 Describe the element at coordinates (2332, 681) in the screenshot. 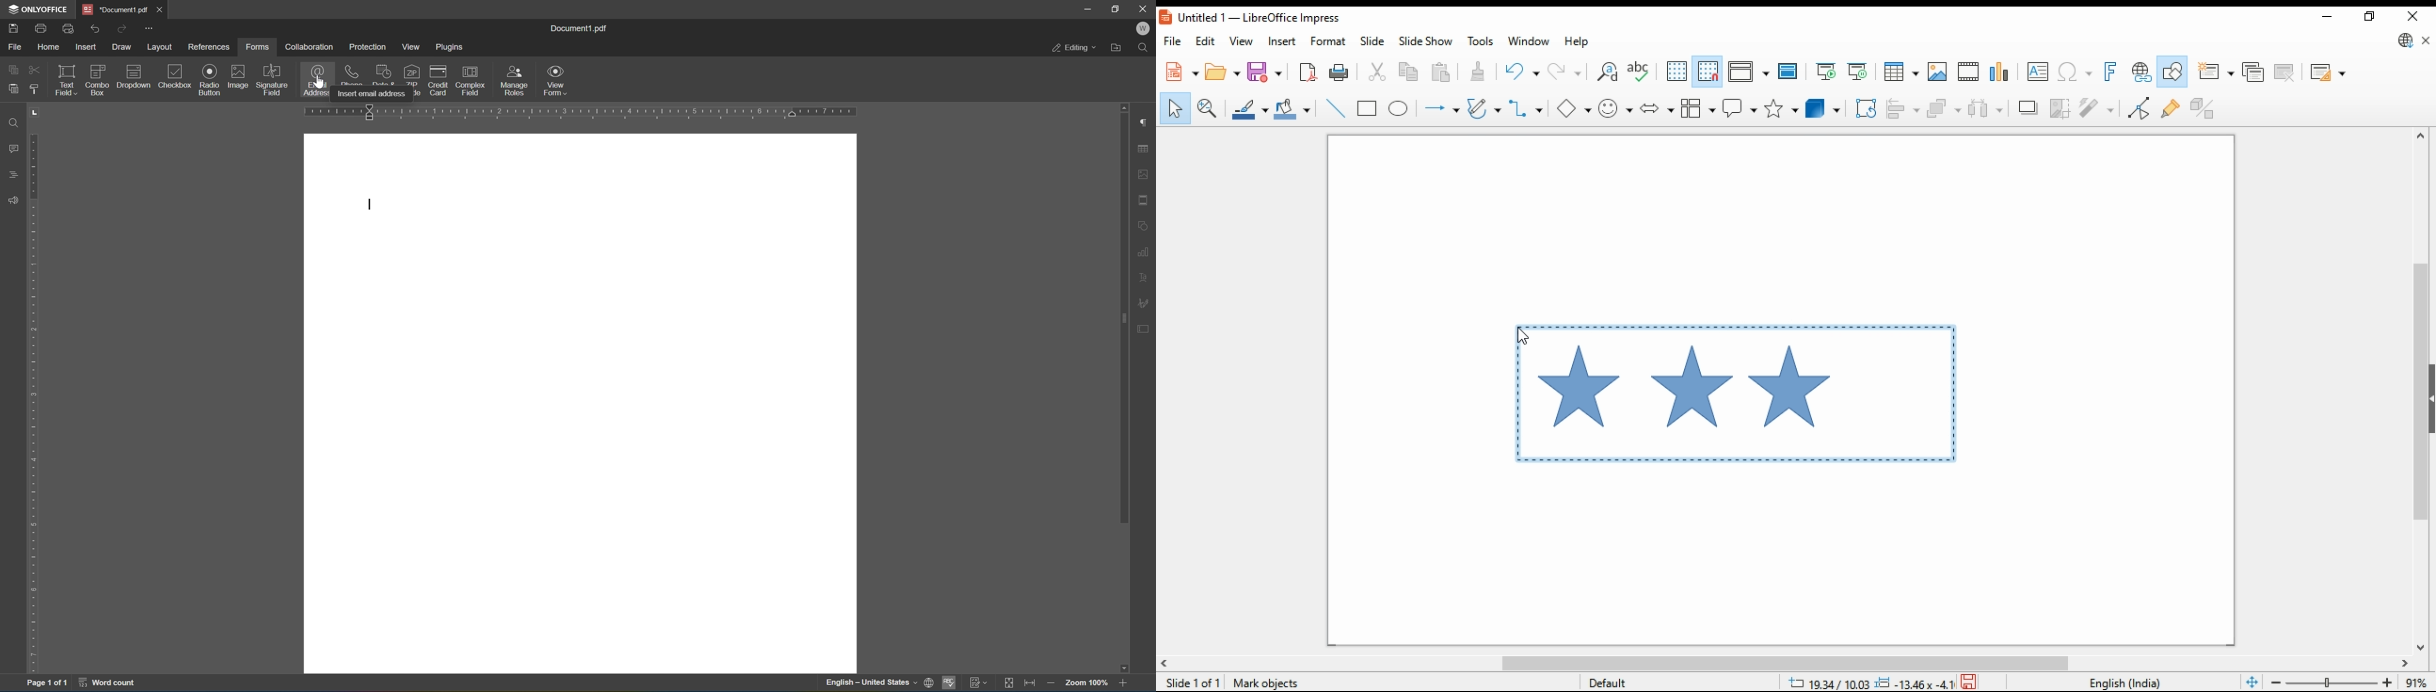

I see `zoom in/zoom out slider` at that location.